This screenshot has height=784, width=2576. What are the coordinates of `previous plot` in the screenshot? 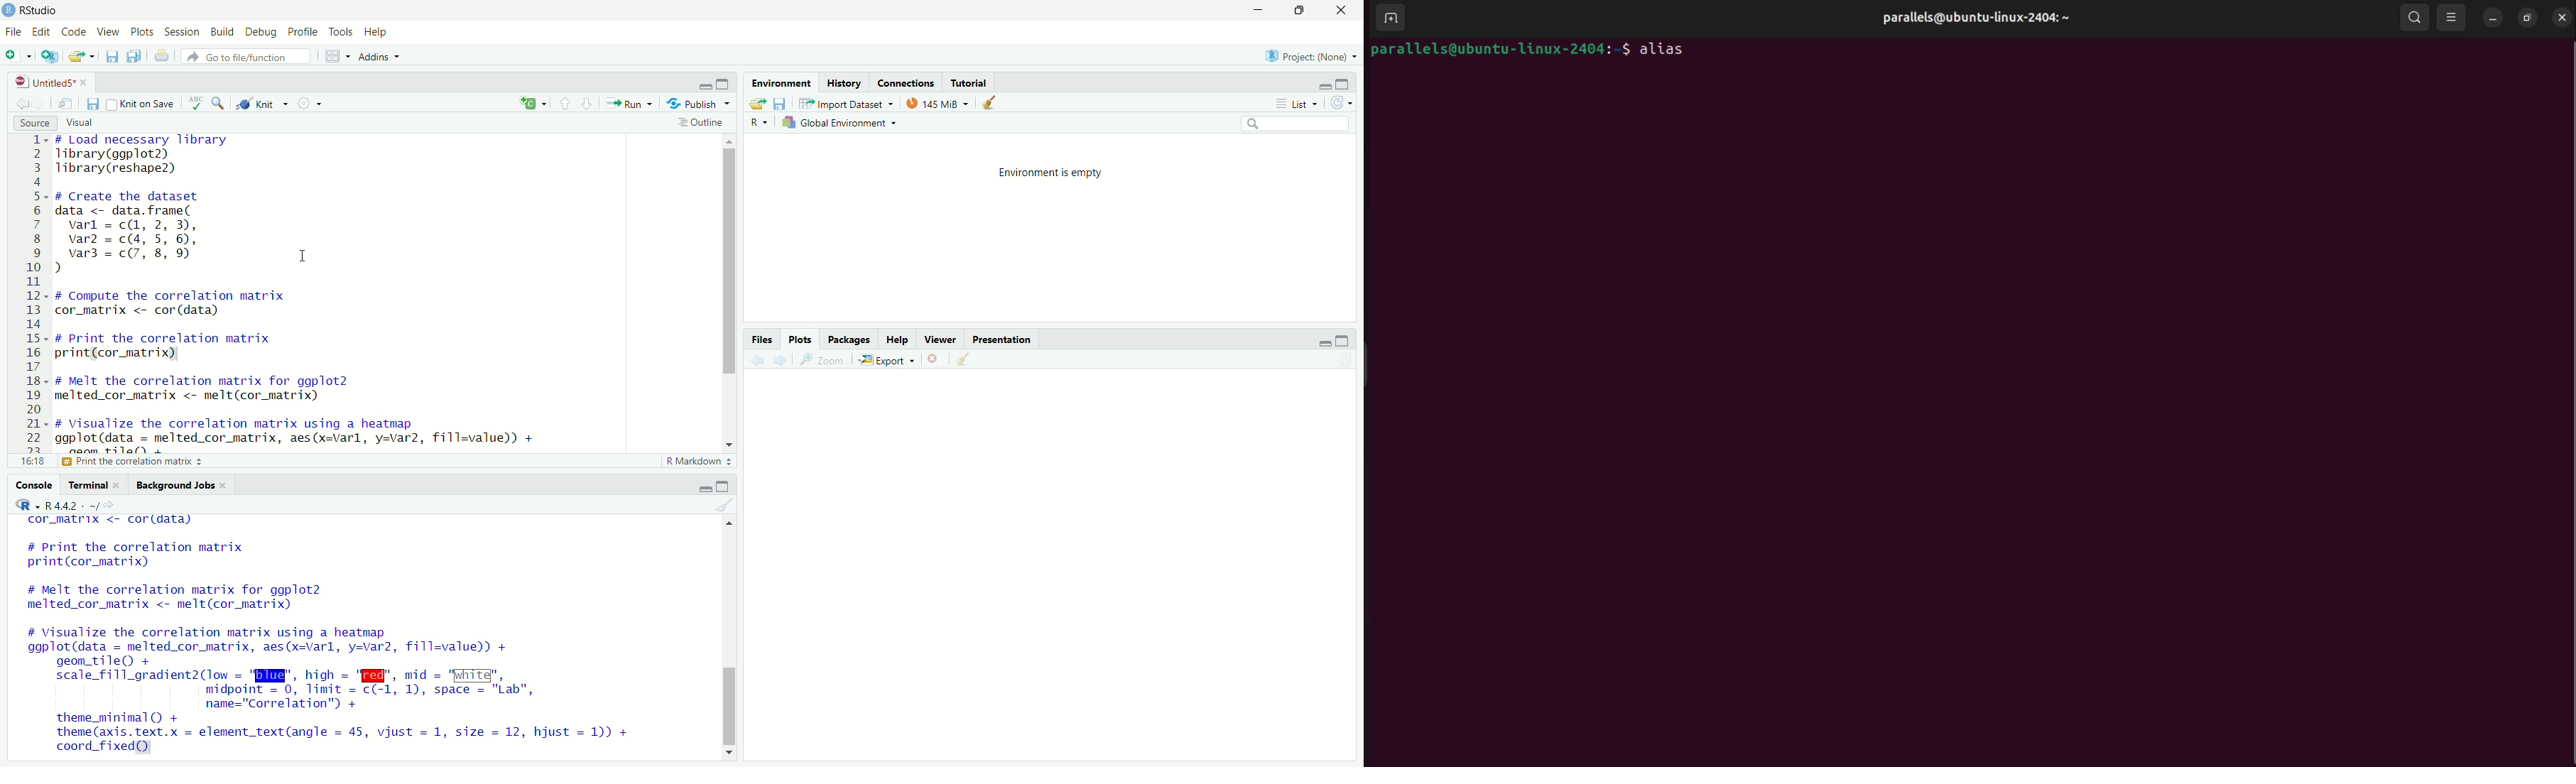 It's located at (756, 360).